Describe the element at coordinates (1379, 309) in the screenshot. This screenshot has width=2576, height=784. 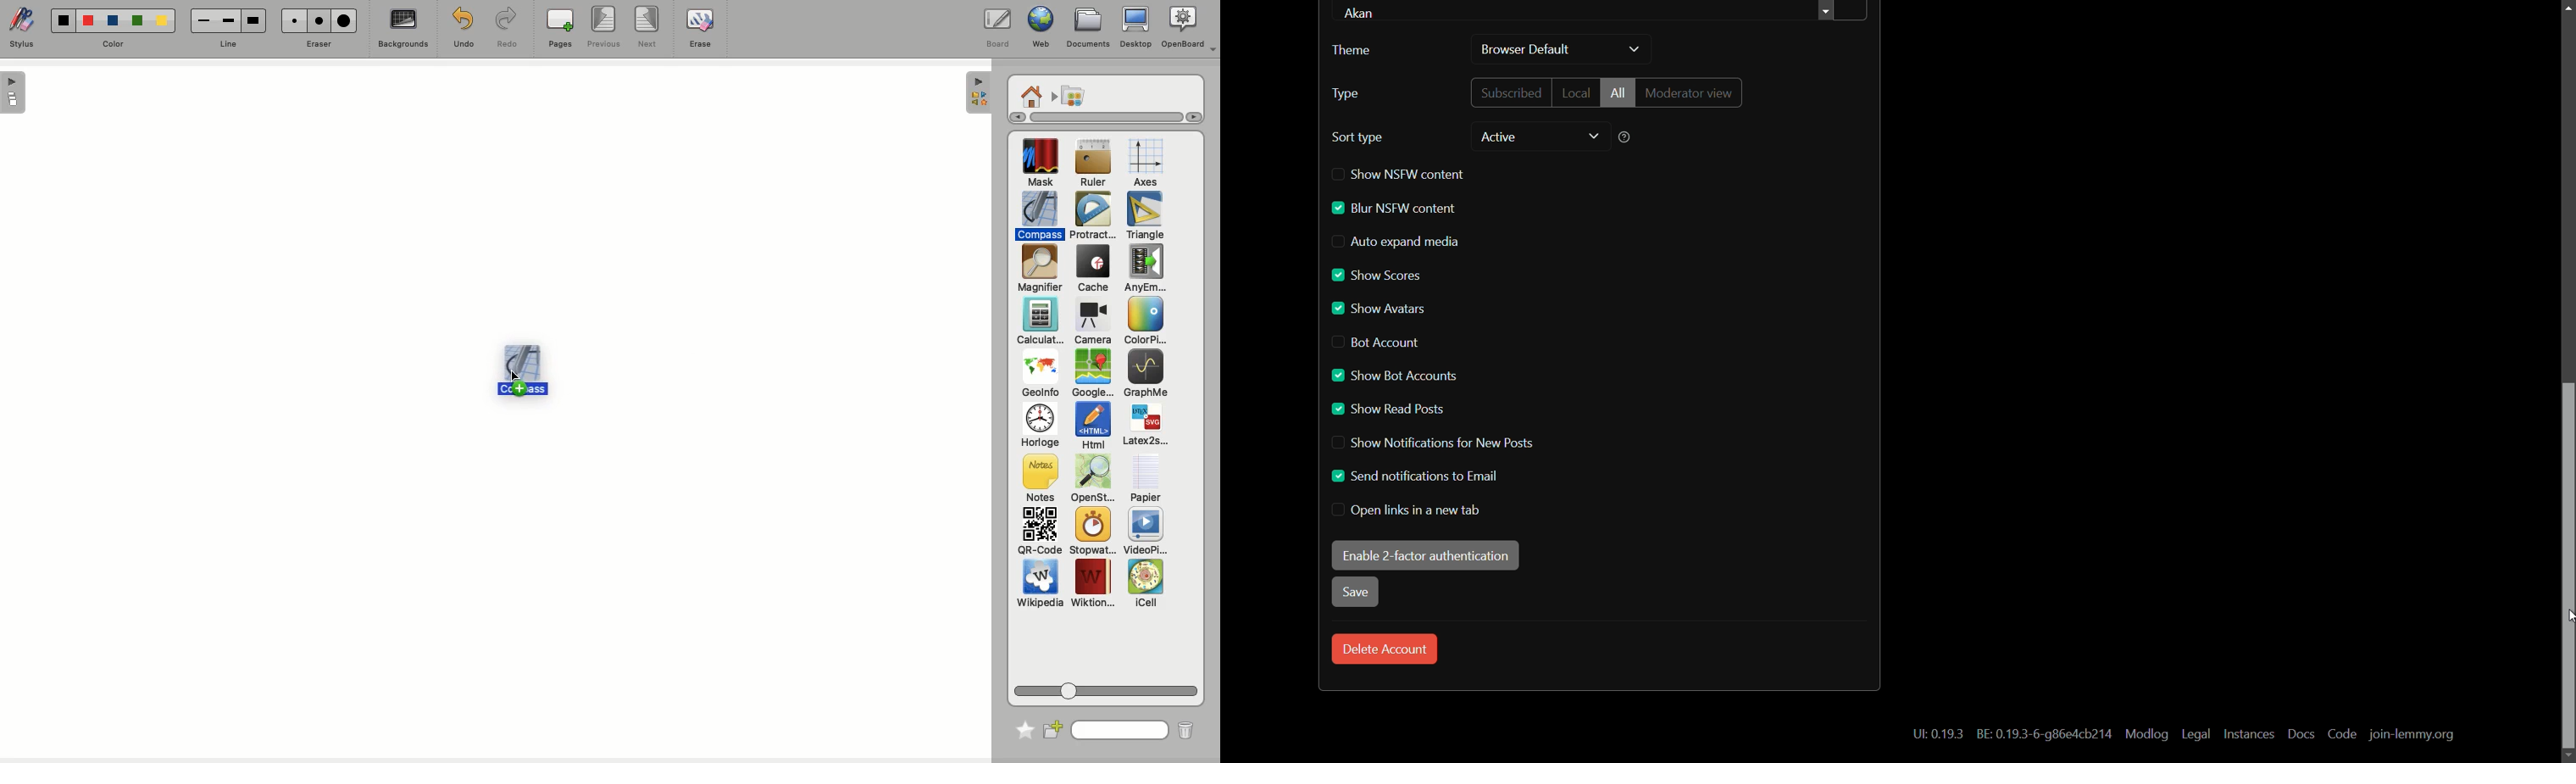
I see `show avatars` at that location.